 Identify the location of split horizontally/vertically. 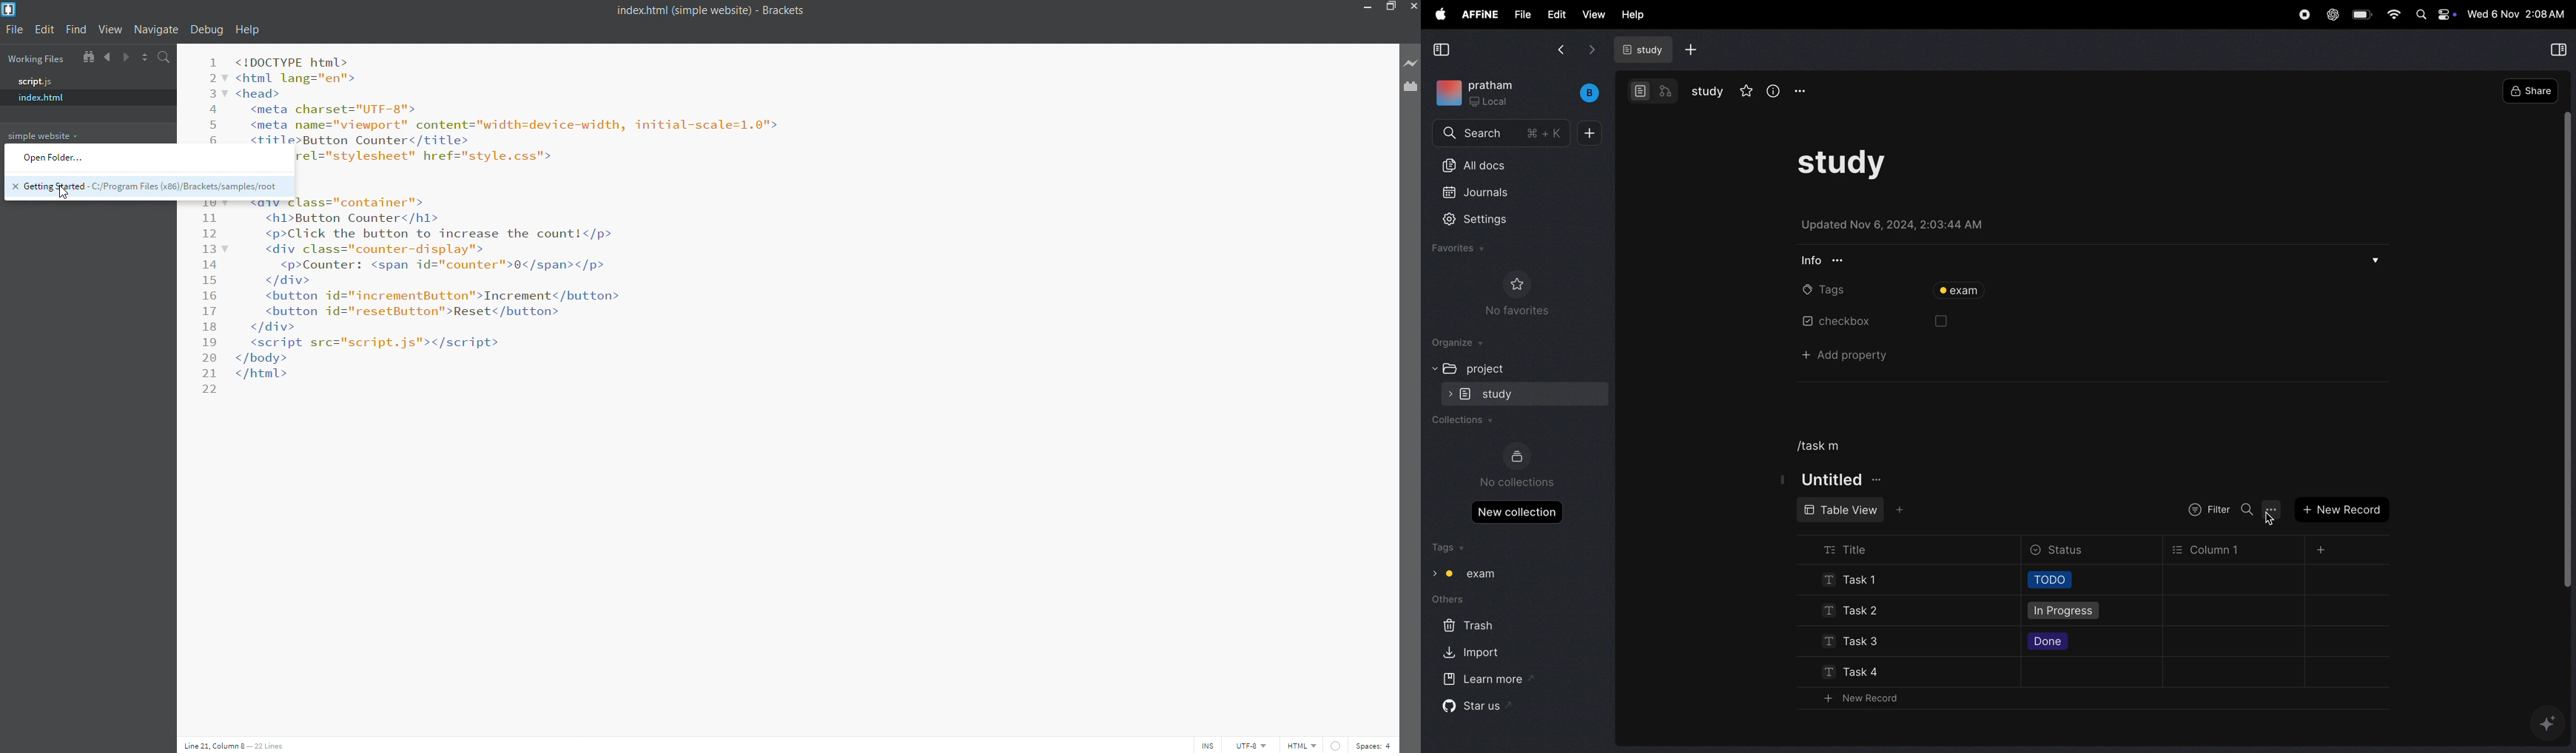
(145, 59).